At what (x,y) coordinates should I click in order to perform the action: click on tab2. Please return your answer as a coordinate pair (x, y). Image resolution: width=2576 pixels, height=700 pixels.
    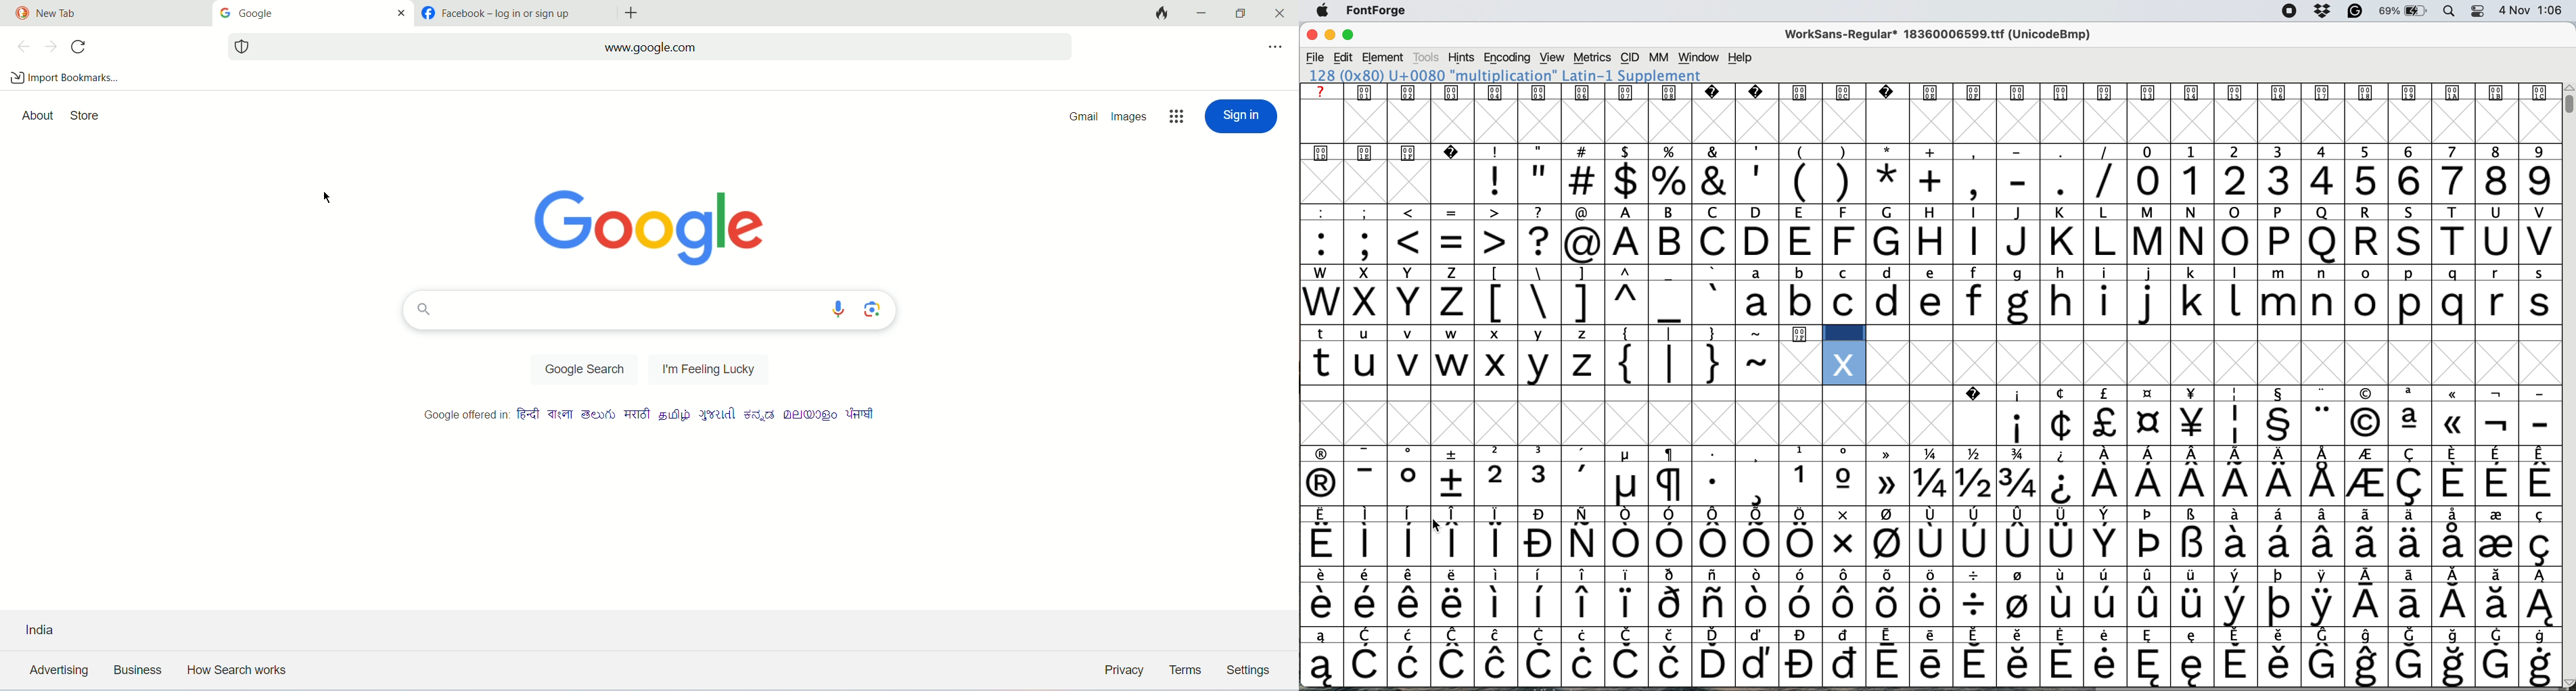
    Looking at the image, I should click on (514, 14).